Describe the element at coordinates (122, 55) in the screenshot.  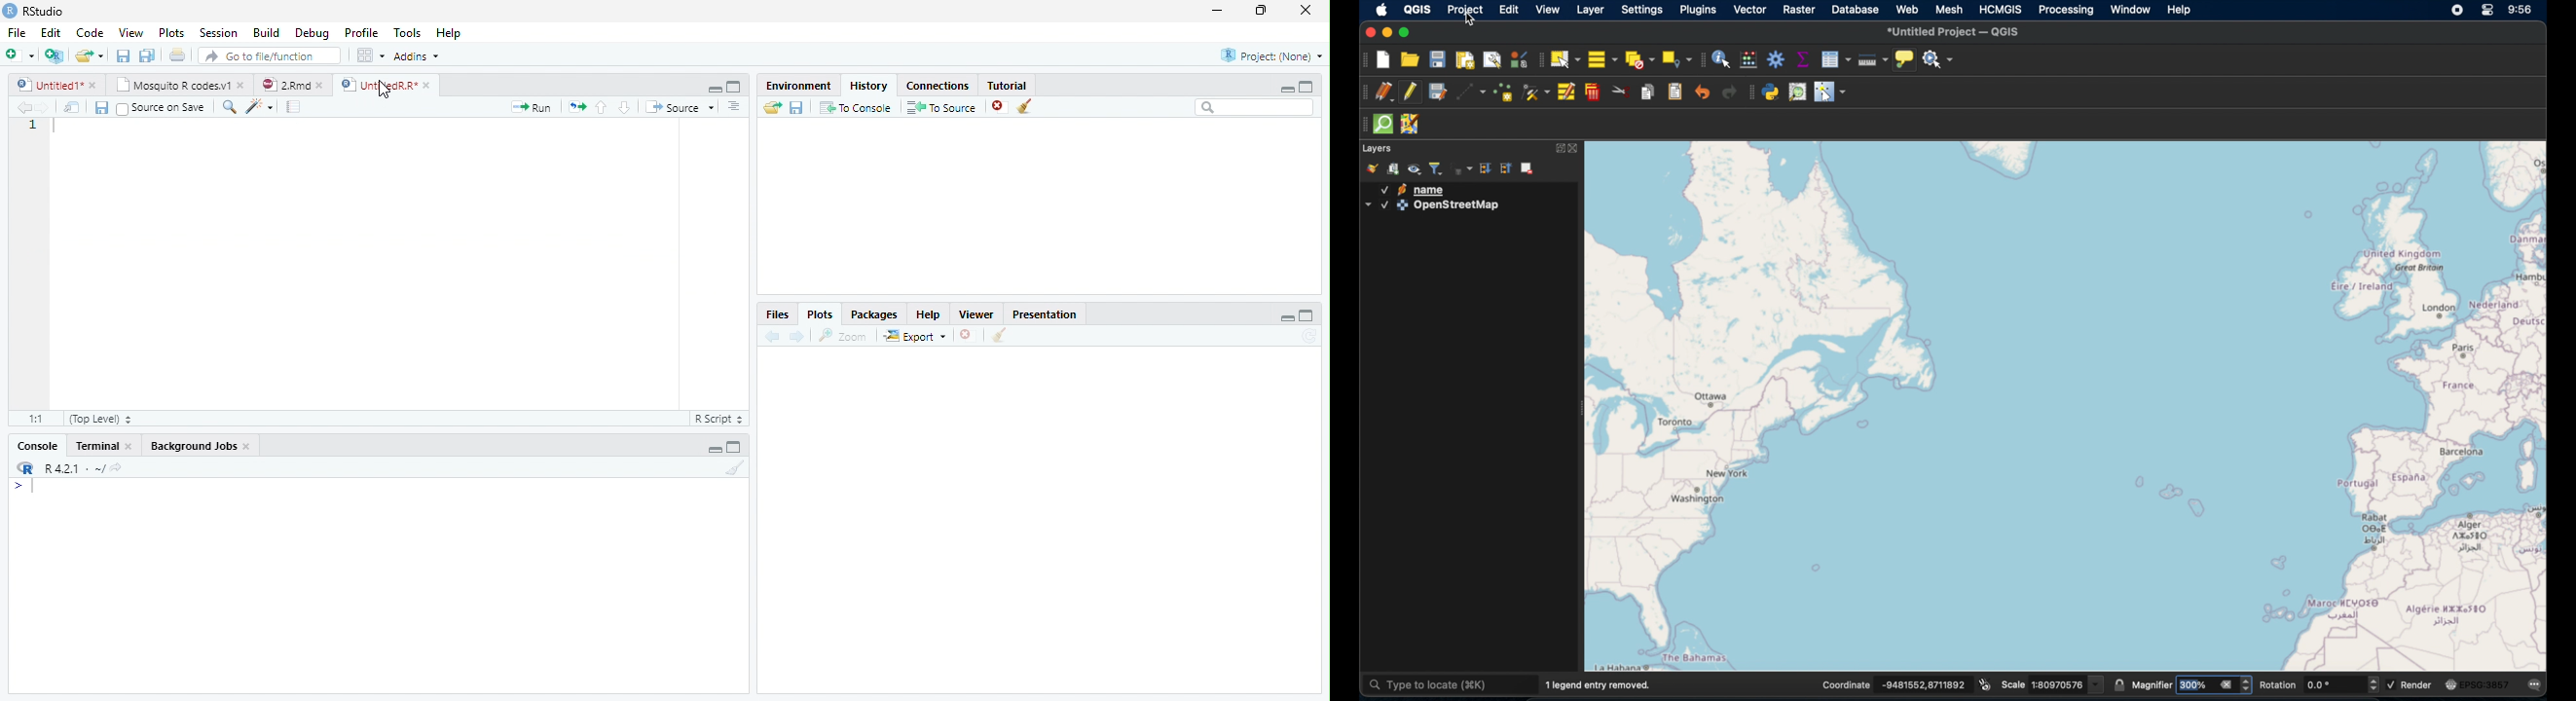
I see `Save current document` at that location.